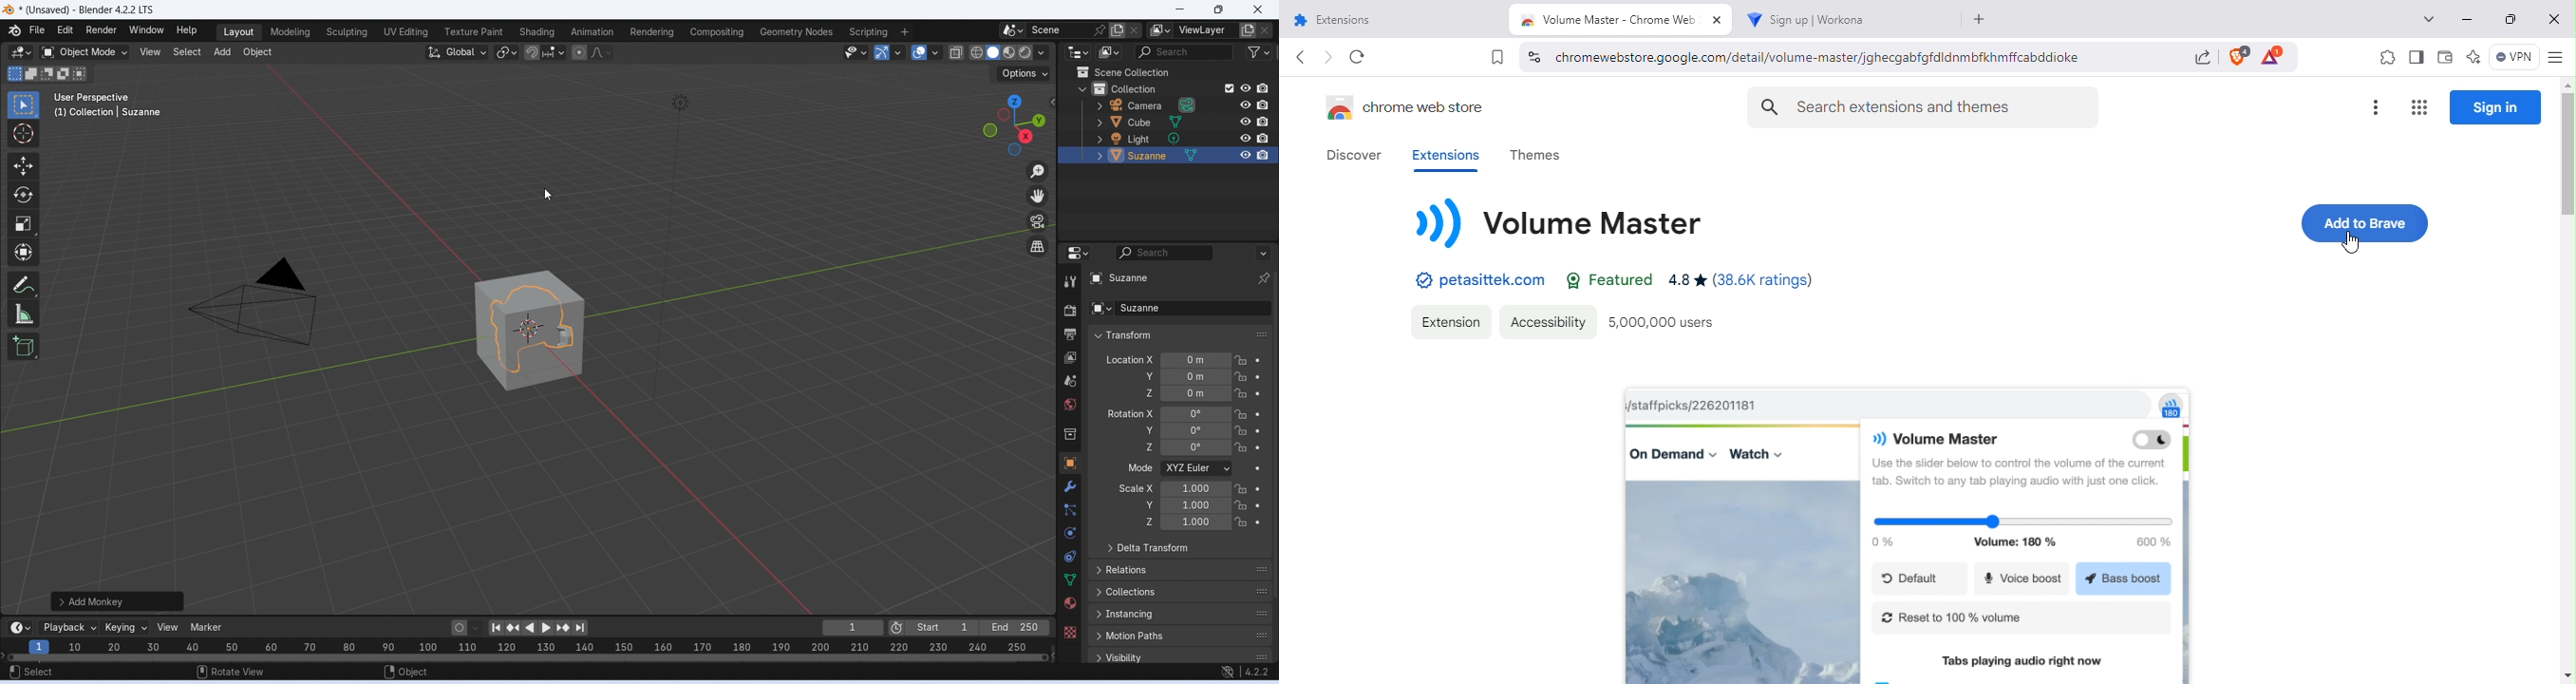 Image resolution: width=2576 pixels, height=700 pixels. Describe the element at coordinates (553, 52) in the screenshot. I see `snapping` at that location.